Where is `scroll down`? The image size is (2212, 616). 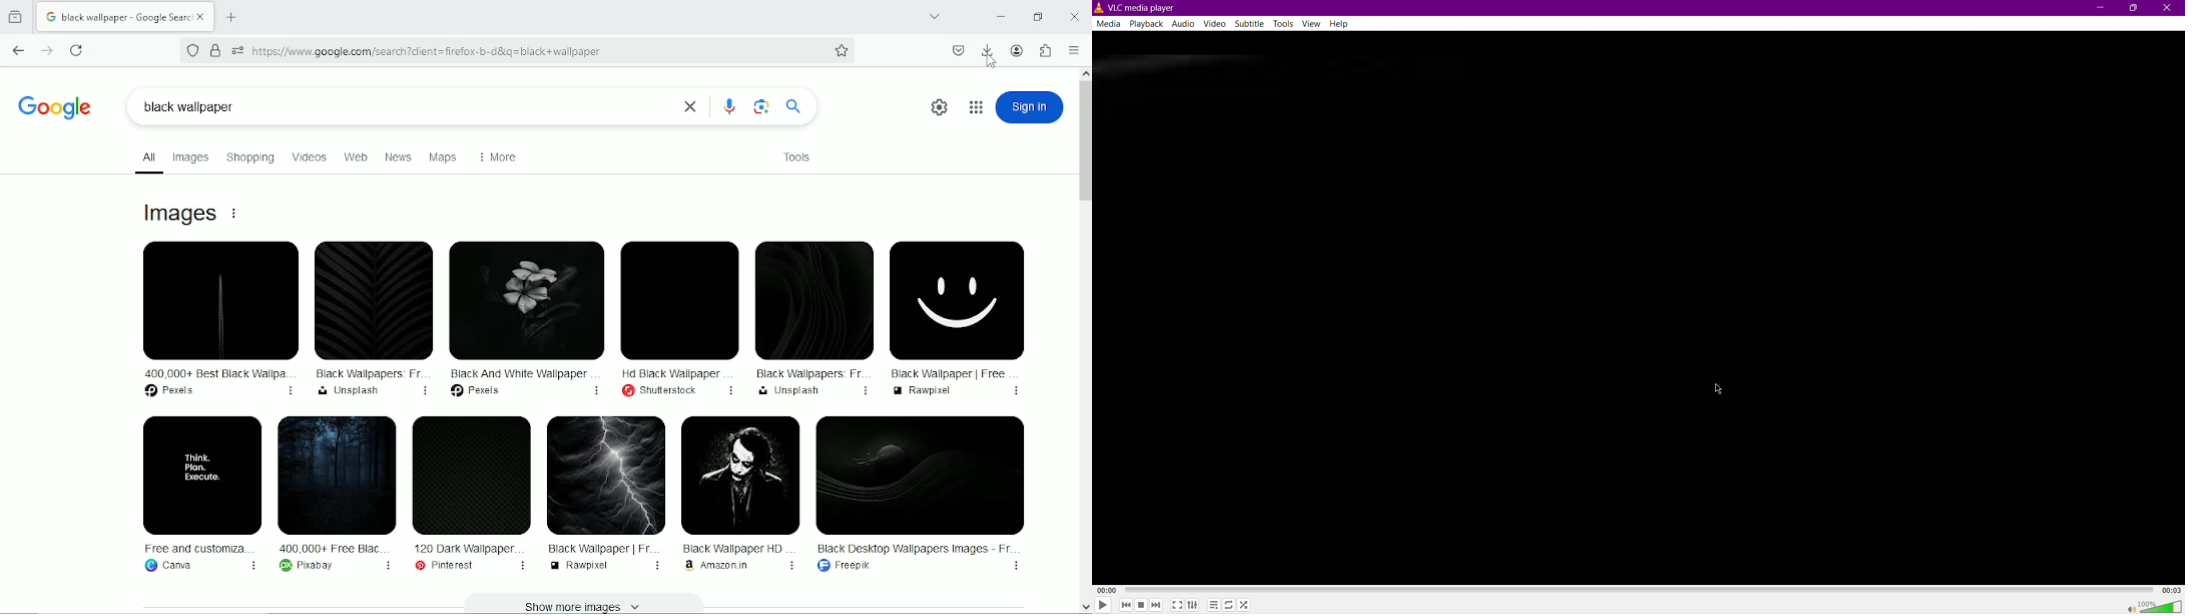
scroll down is located at coordinates (1085, 606).